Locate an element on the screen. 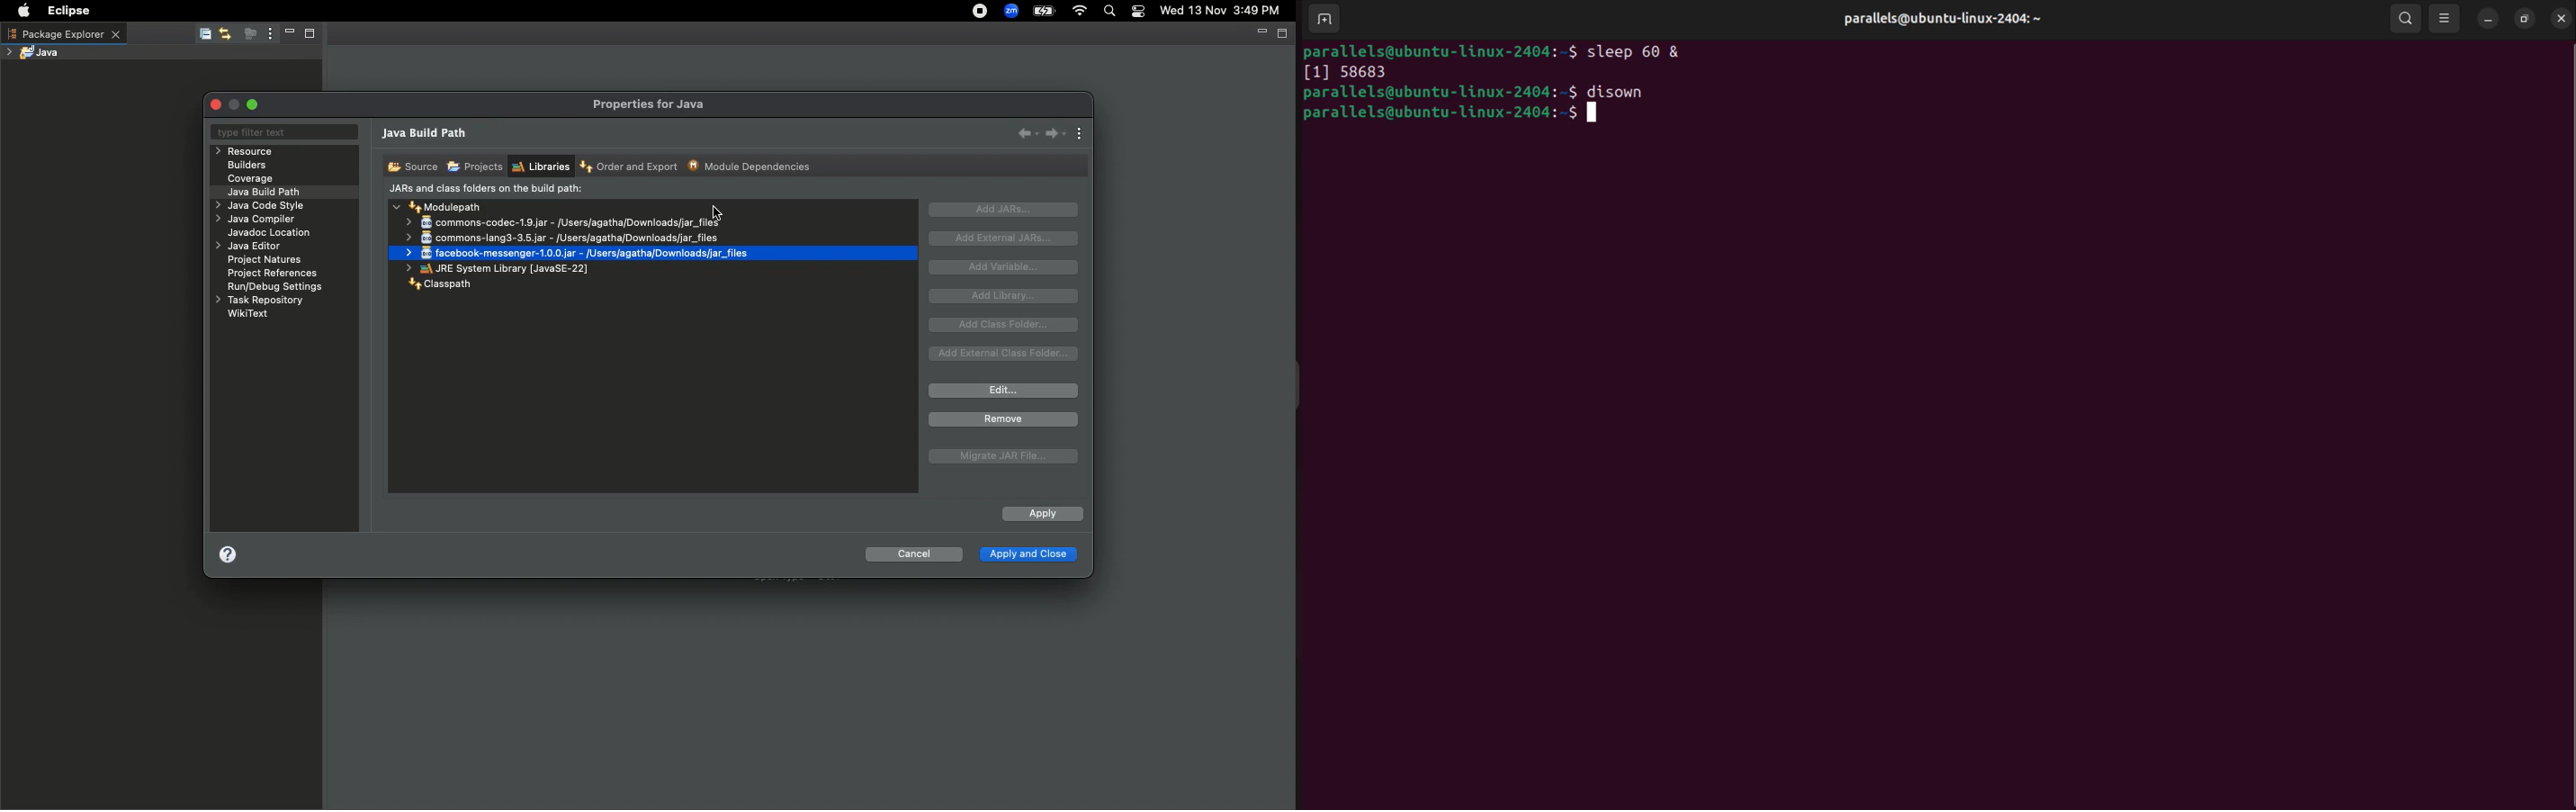 The image size is (2576, 812). Add class folder is located at coordinates (1005, 325).